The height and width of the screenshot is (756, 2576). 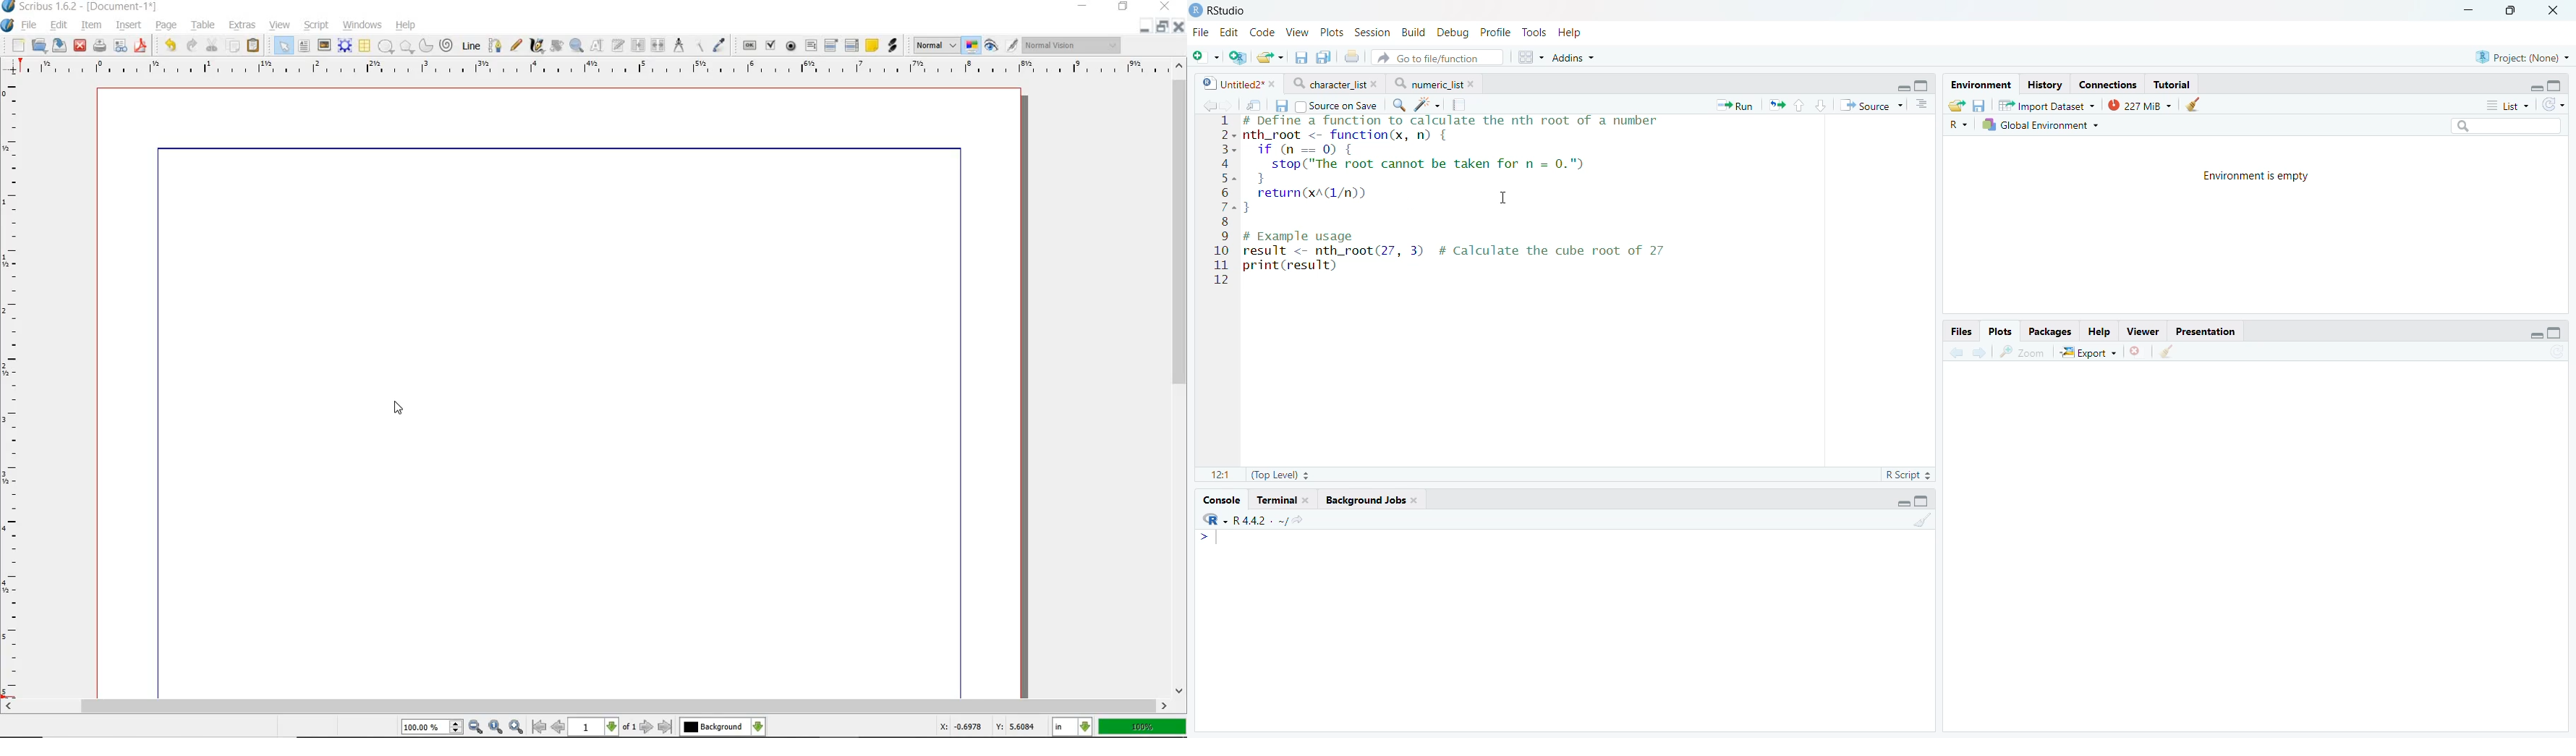 I want to click on R -R 4.4.2. ~/, so click(x=1253, y=519).